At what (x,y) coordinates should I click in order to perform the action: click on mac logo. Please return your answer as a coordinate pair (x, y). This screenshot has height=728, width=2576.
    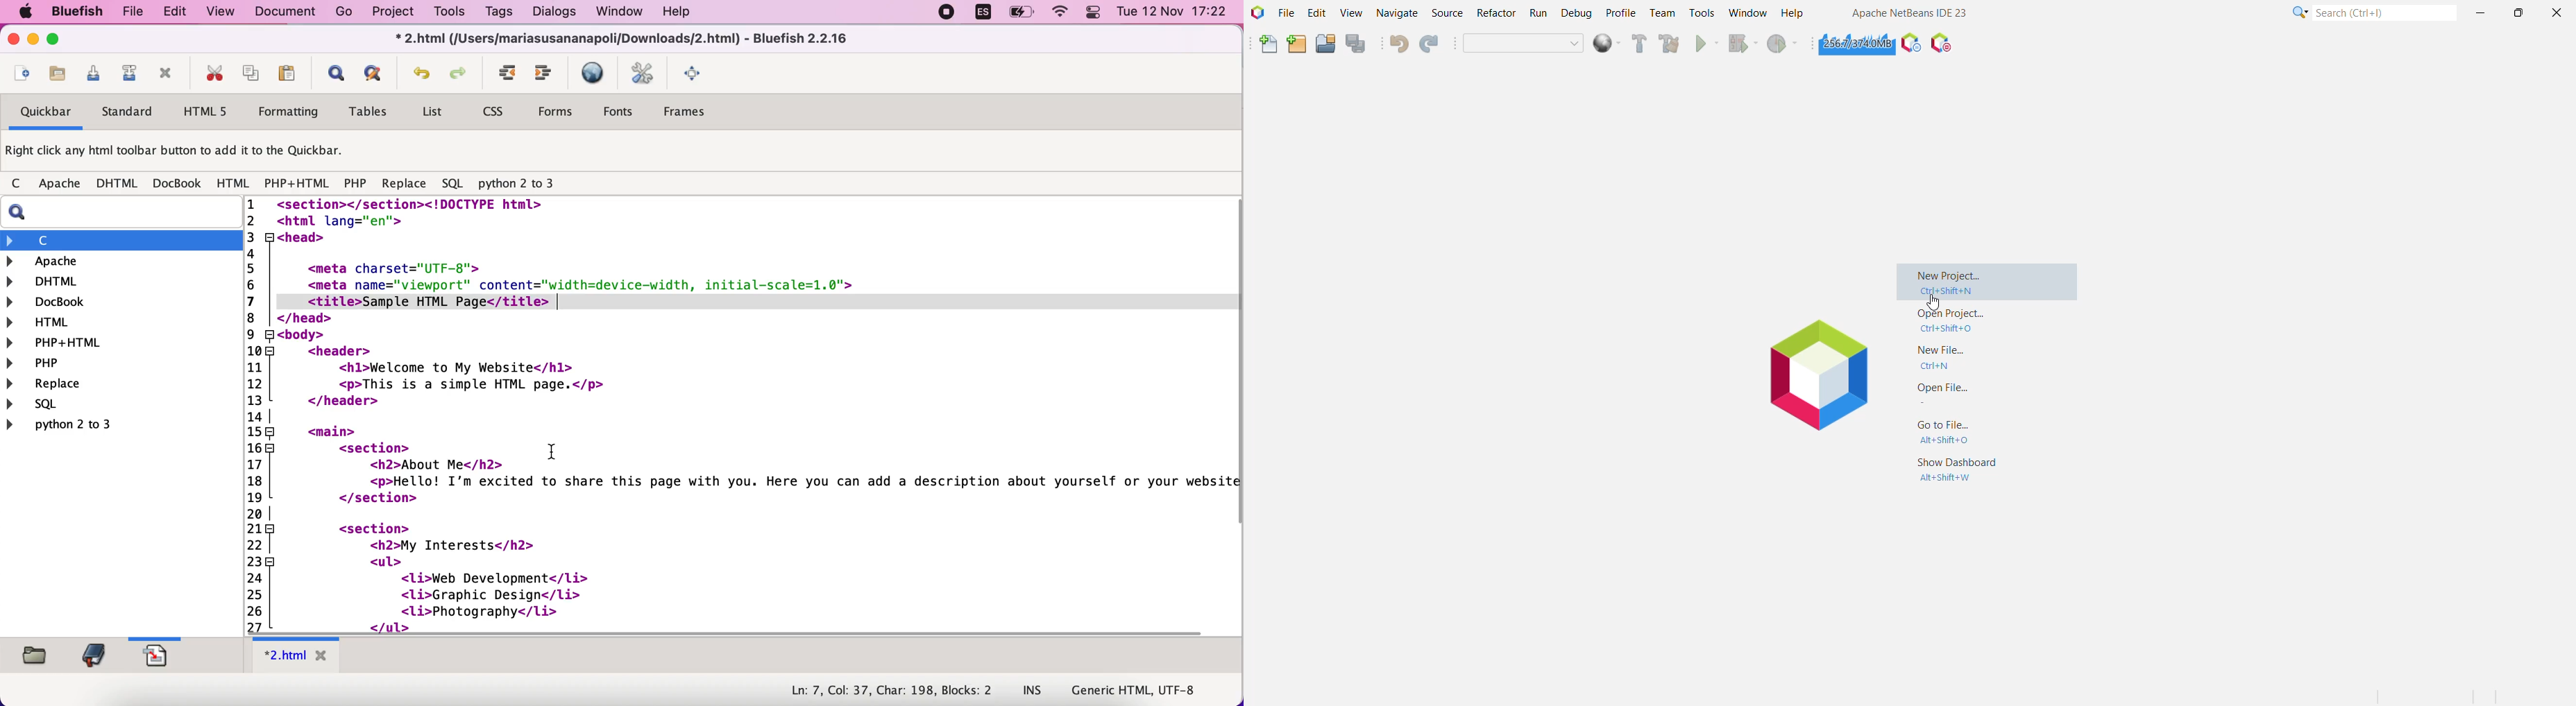
    Looking at the image, I should click on (30, 12).